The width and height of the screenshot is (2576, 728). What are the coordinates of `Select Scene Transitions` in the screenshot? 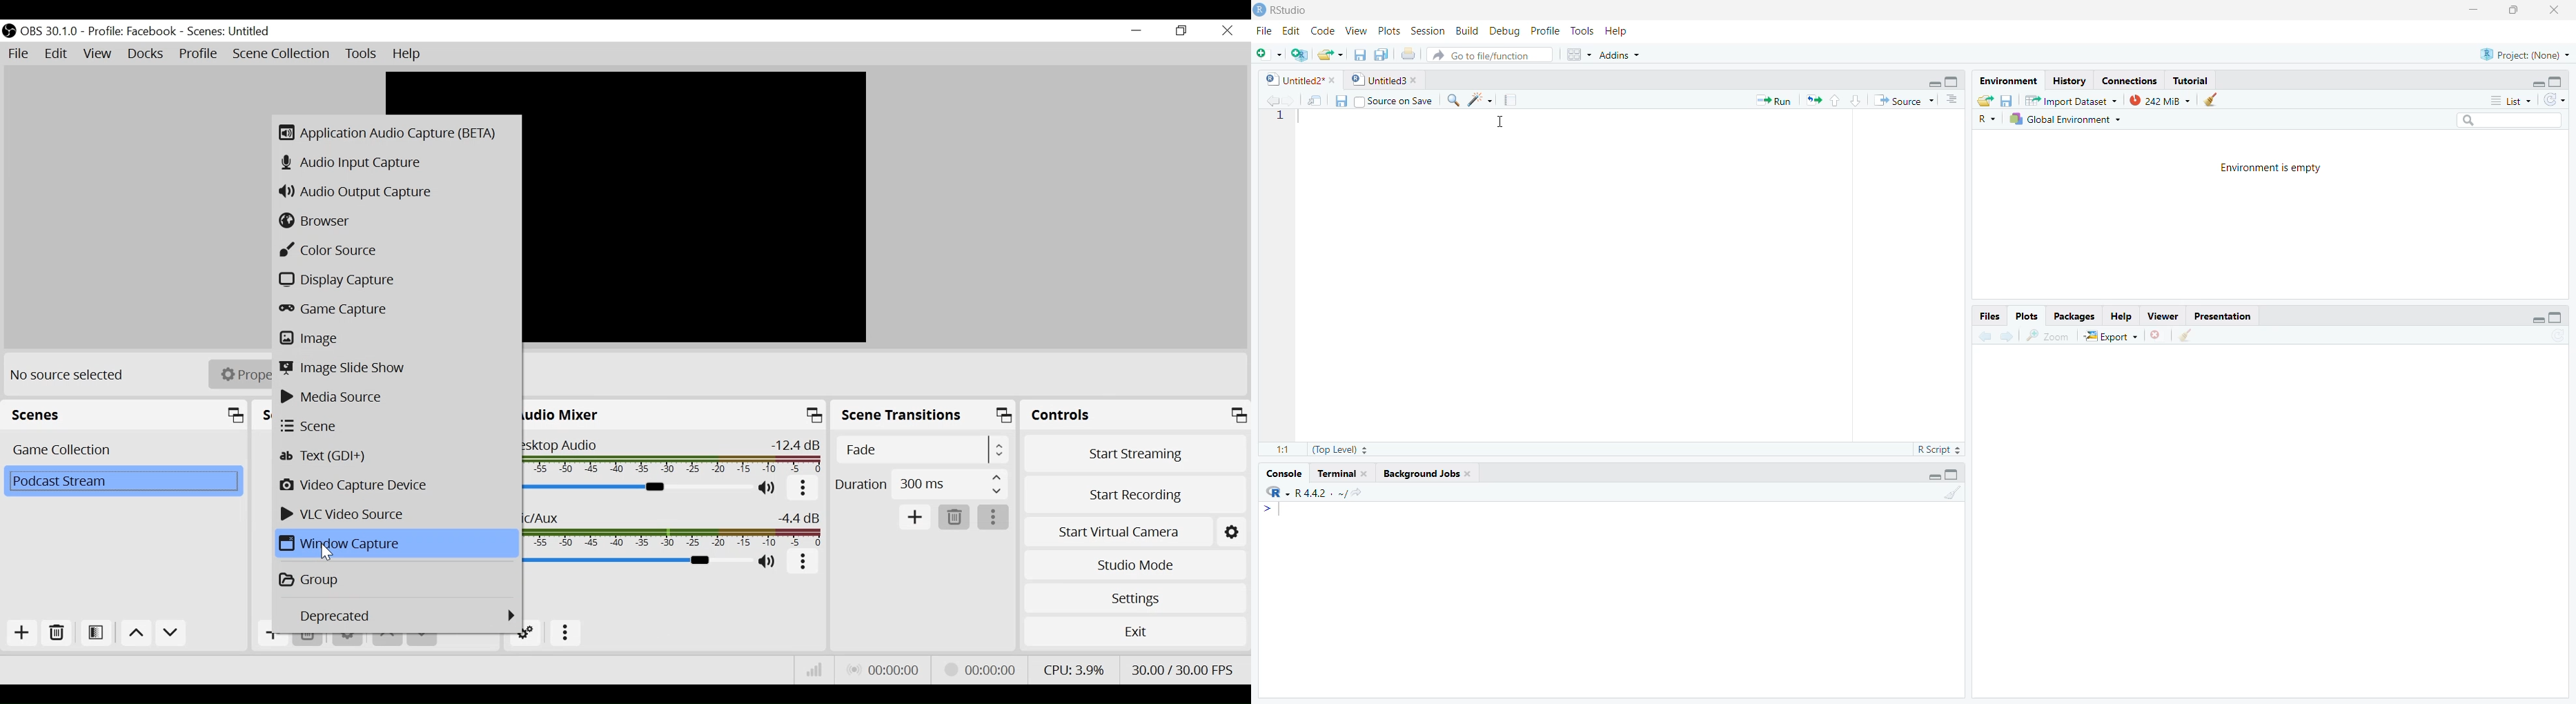 It's located at (923, 448).